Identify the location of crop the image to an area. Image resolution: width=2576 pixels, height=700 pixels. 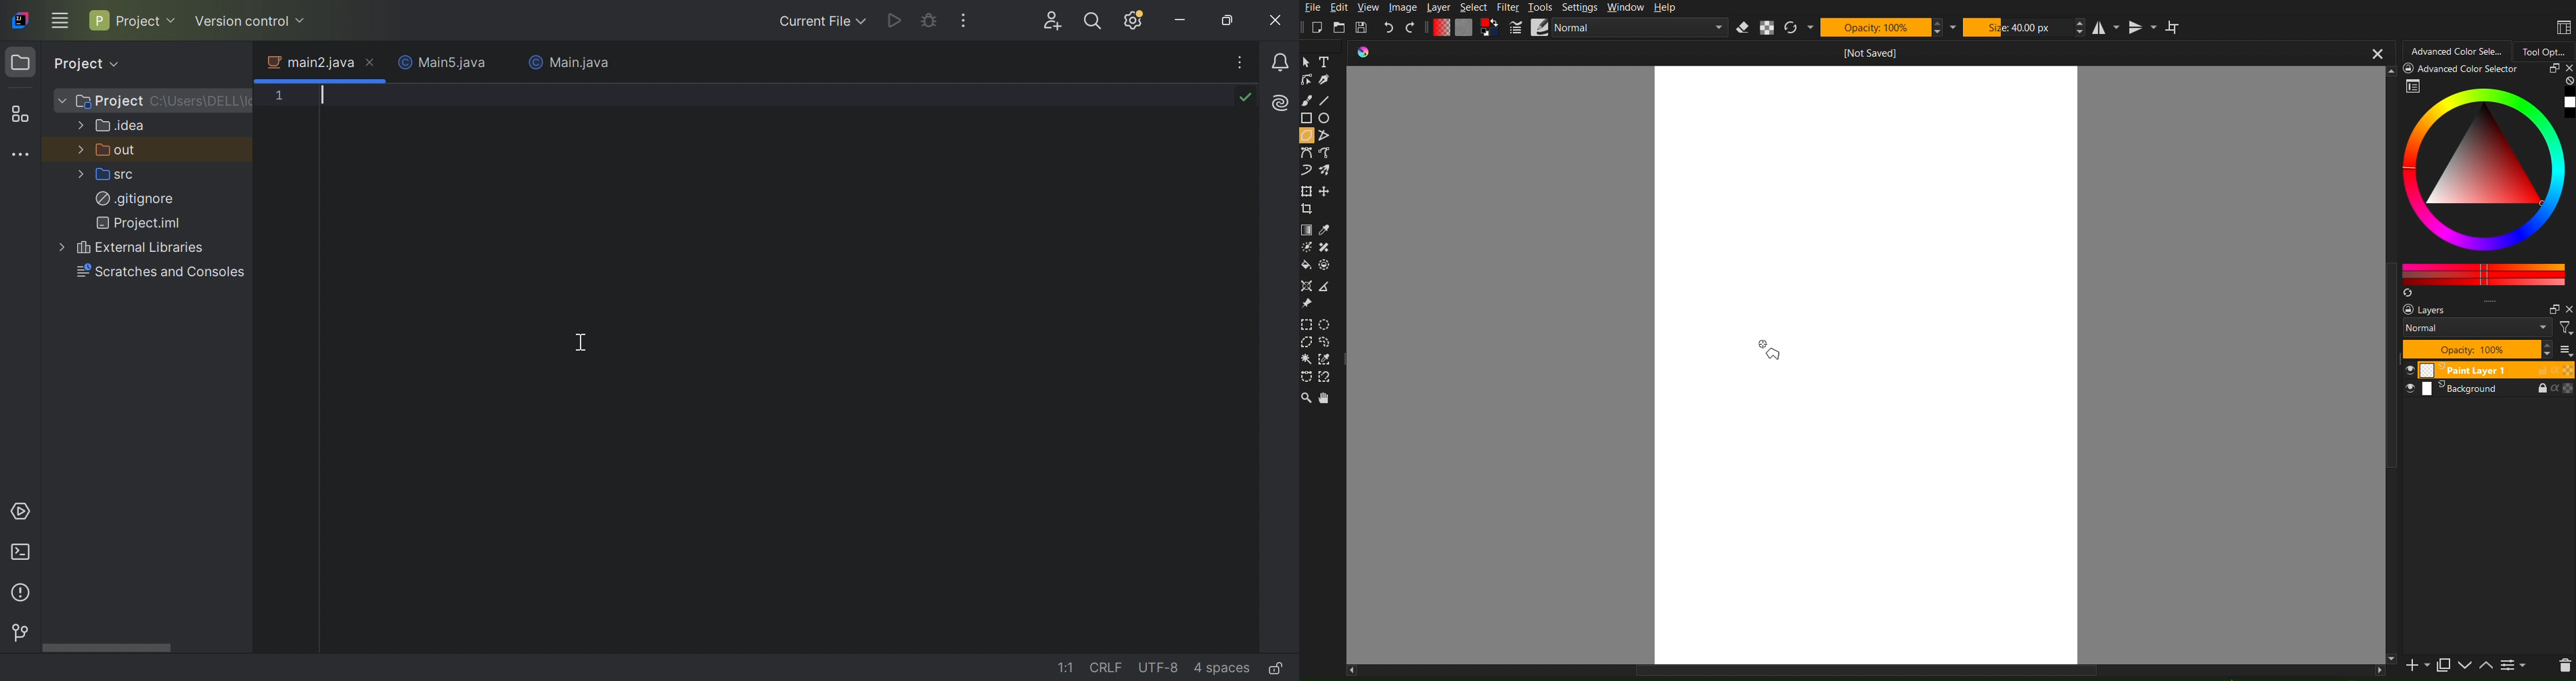
(1310, 209).